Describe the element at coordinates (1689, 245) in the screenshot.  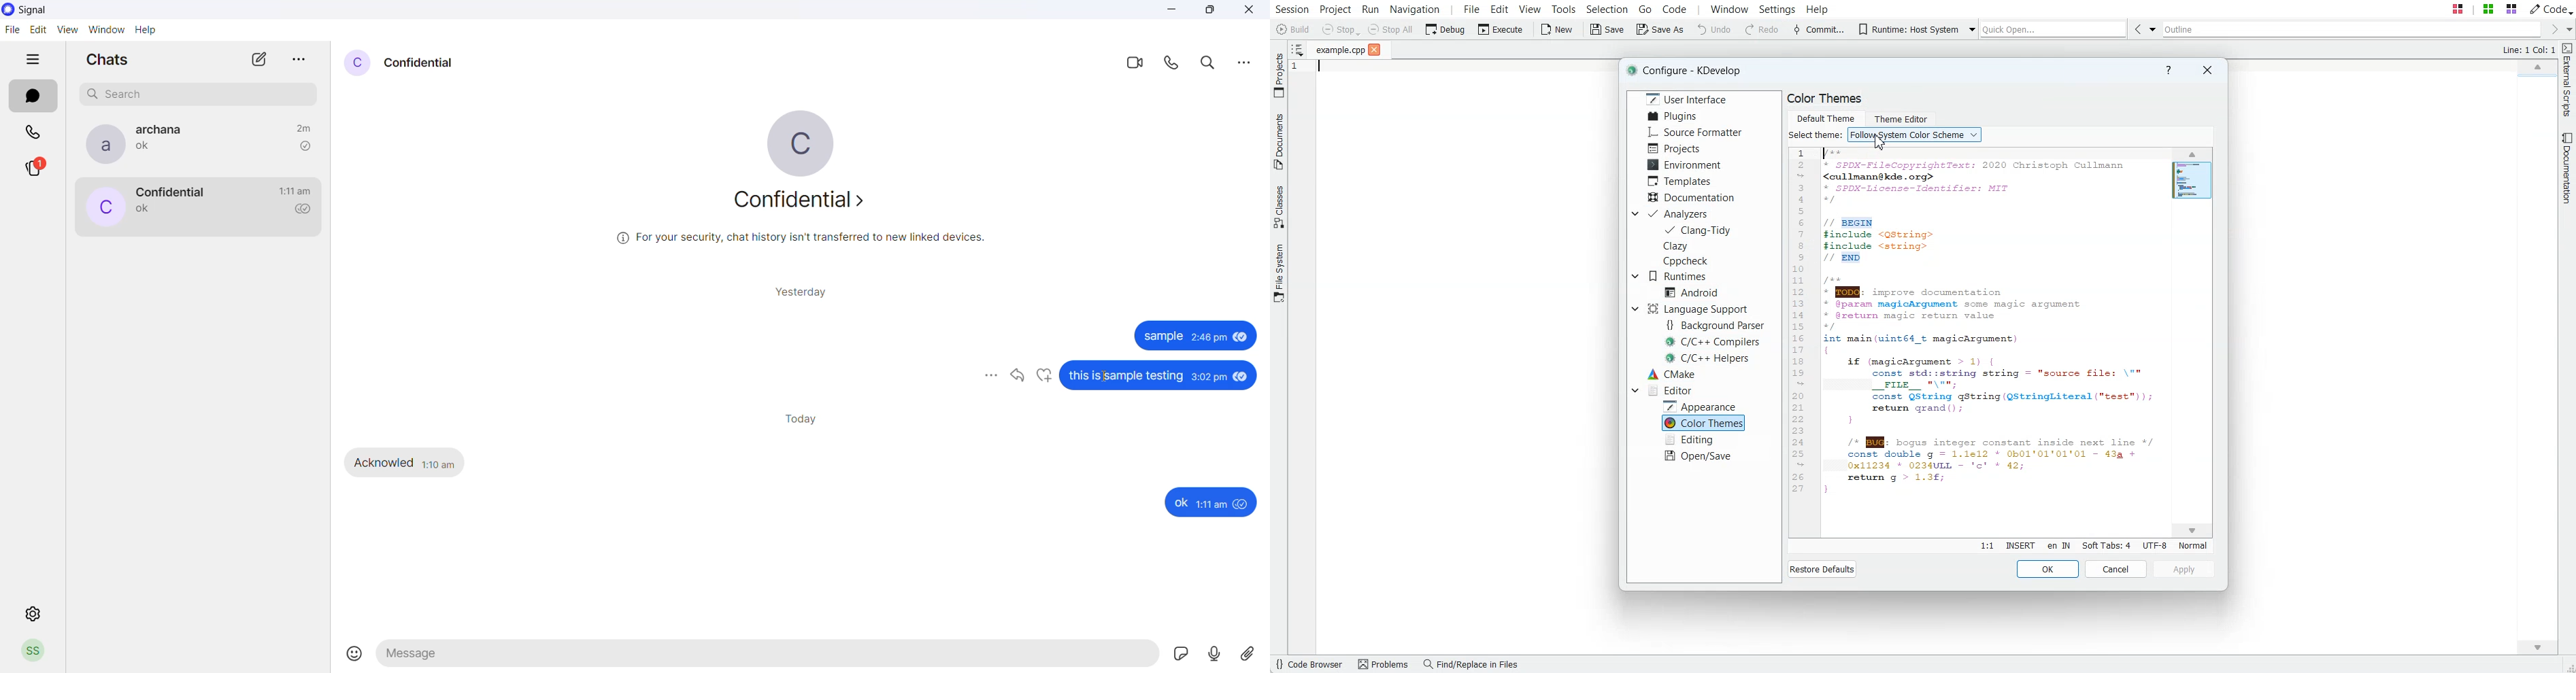
I see `Clazy` at that location.